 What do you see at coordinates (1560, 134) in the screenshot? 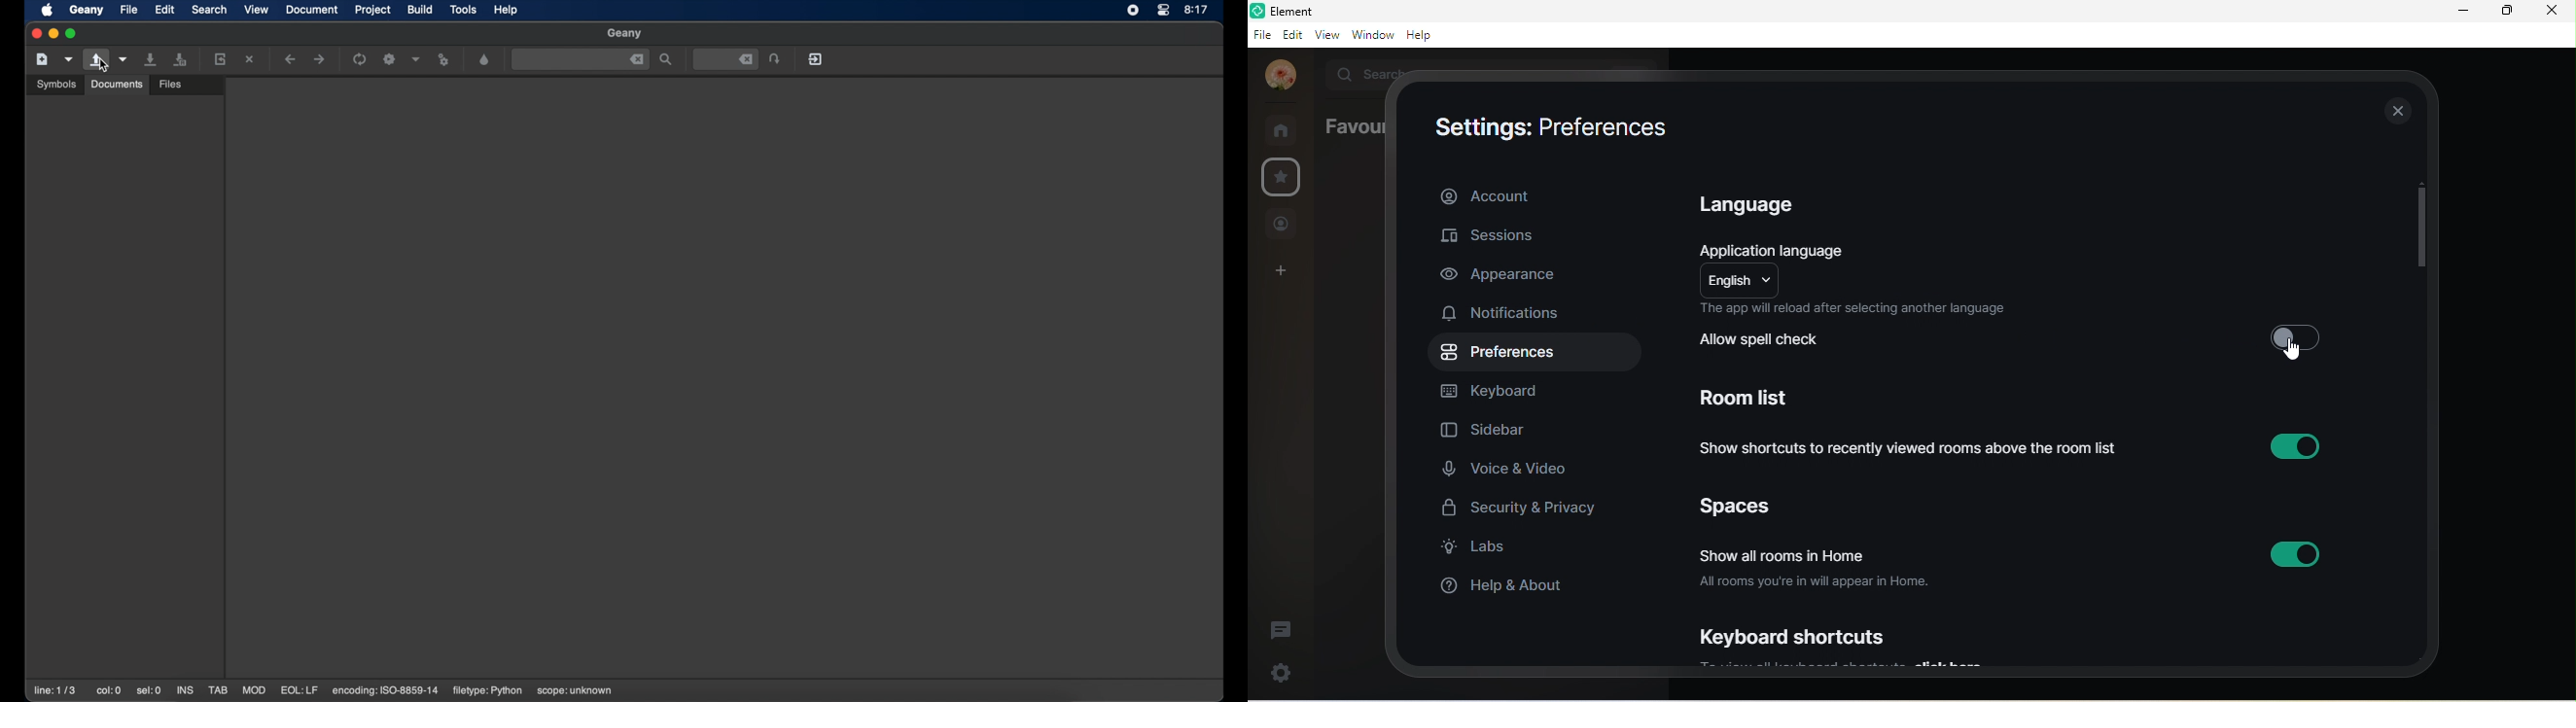
I see `settings: preferences` at bounding box center [1560, 134].